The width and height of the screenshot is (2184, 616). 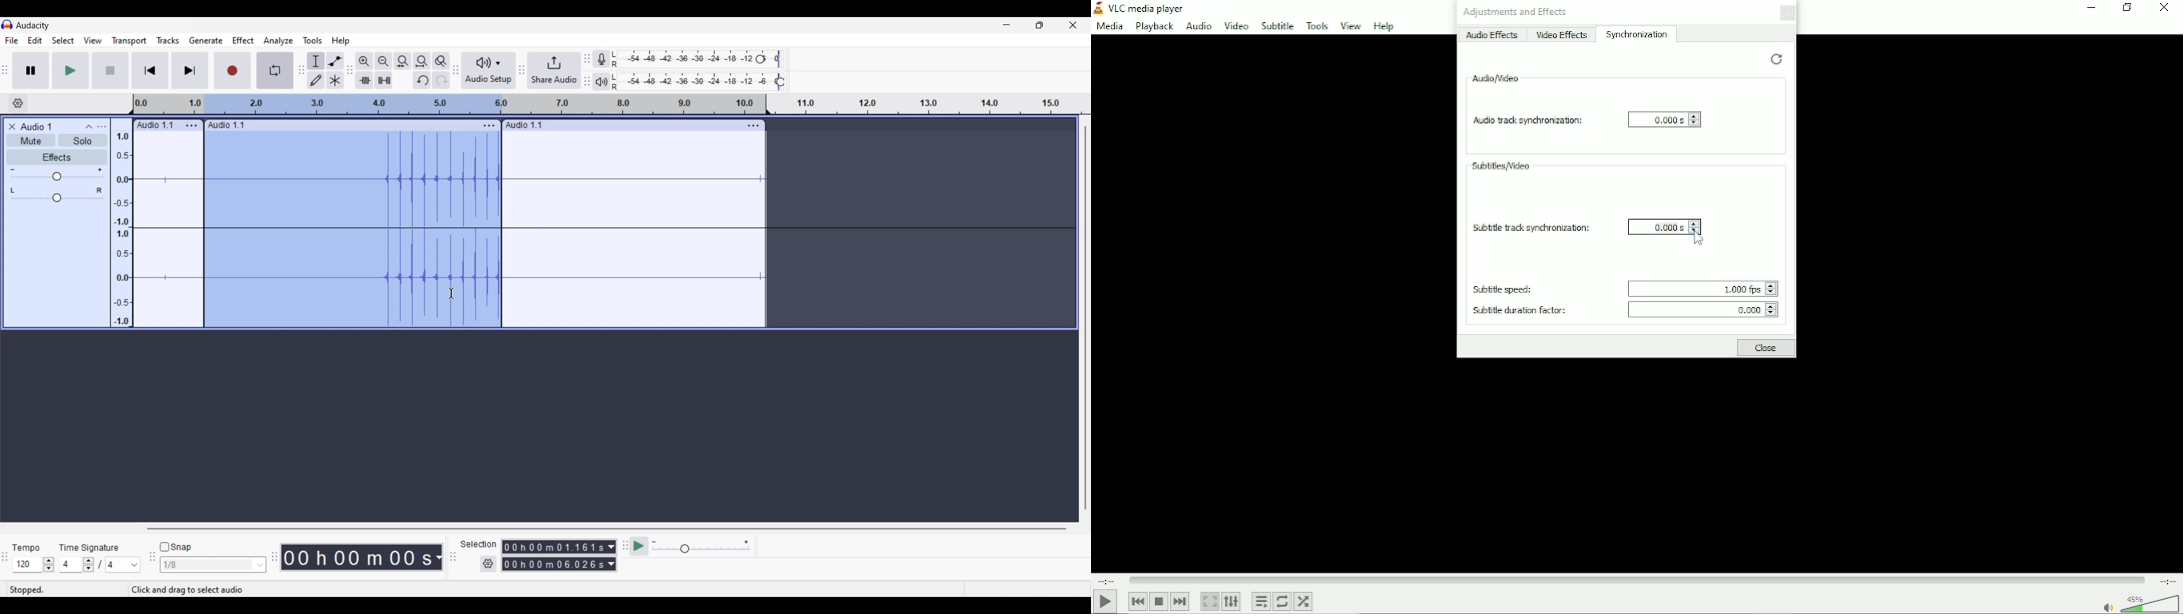 I want to click on Tools, so click(x=1316, y=25).